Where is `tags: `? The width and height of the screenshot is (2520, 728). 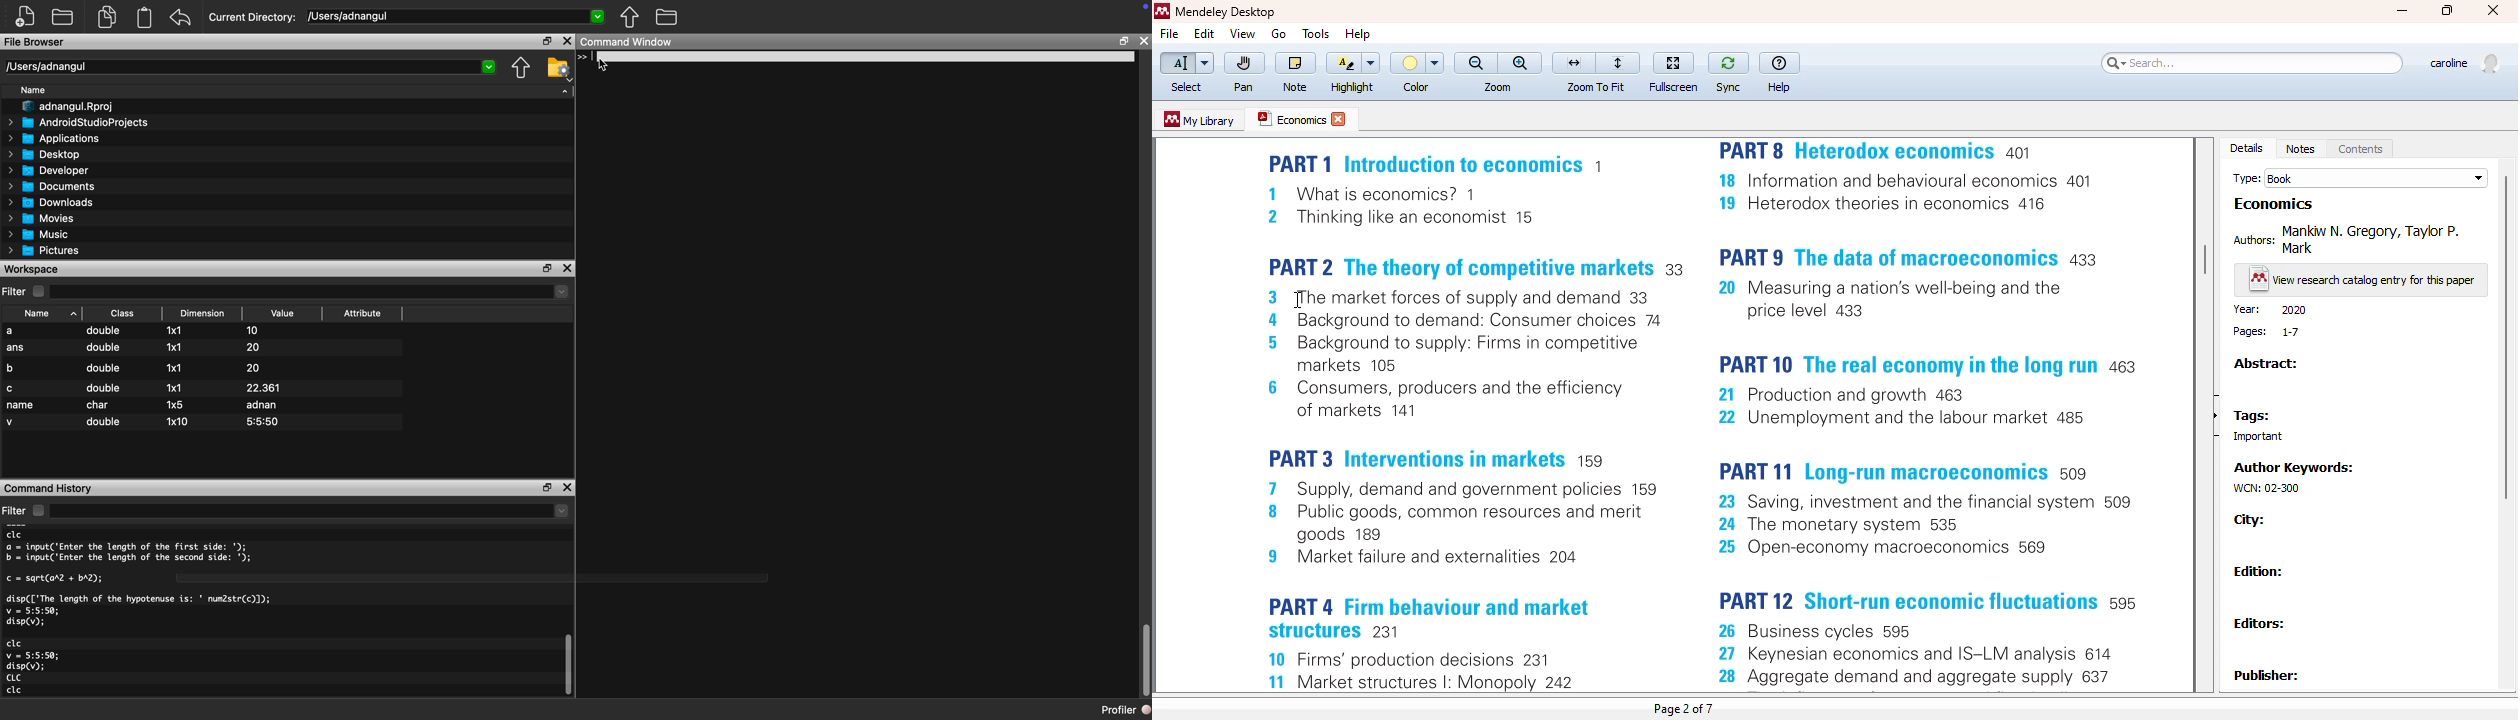
tags:  is located at coordinates (2251, 417).